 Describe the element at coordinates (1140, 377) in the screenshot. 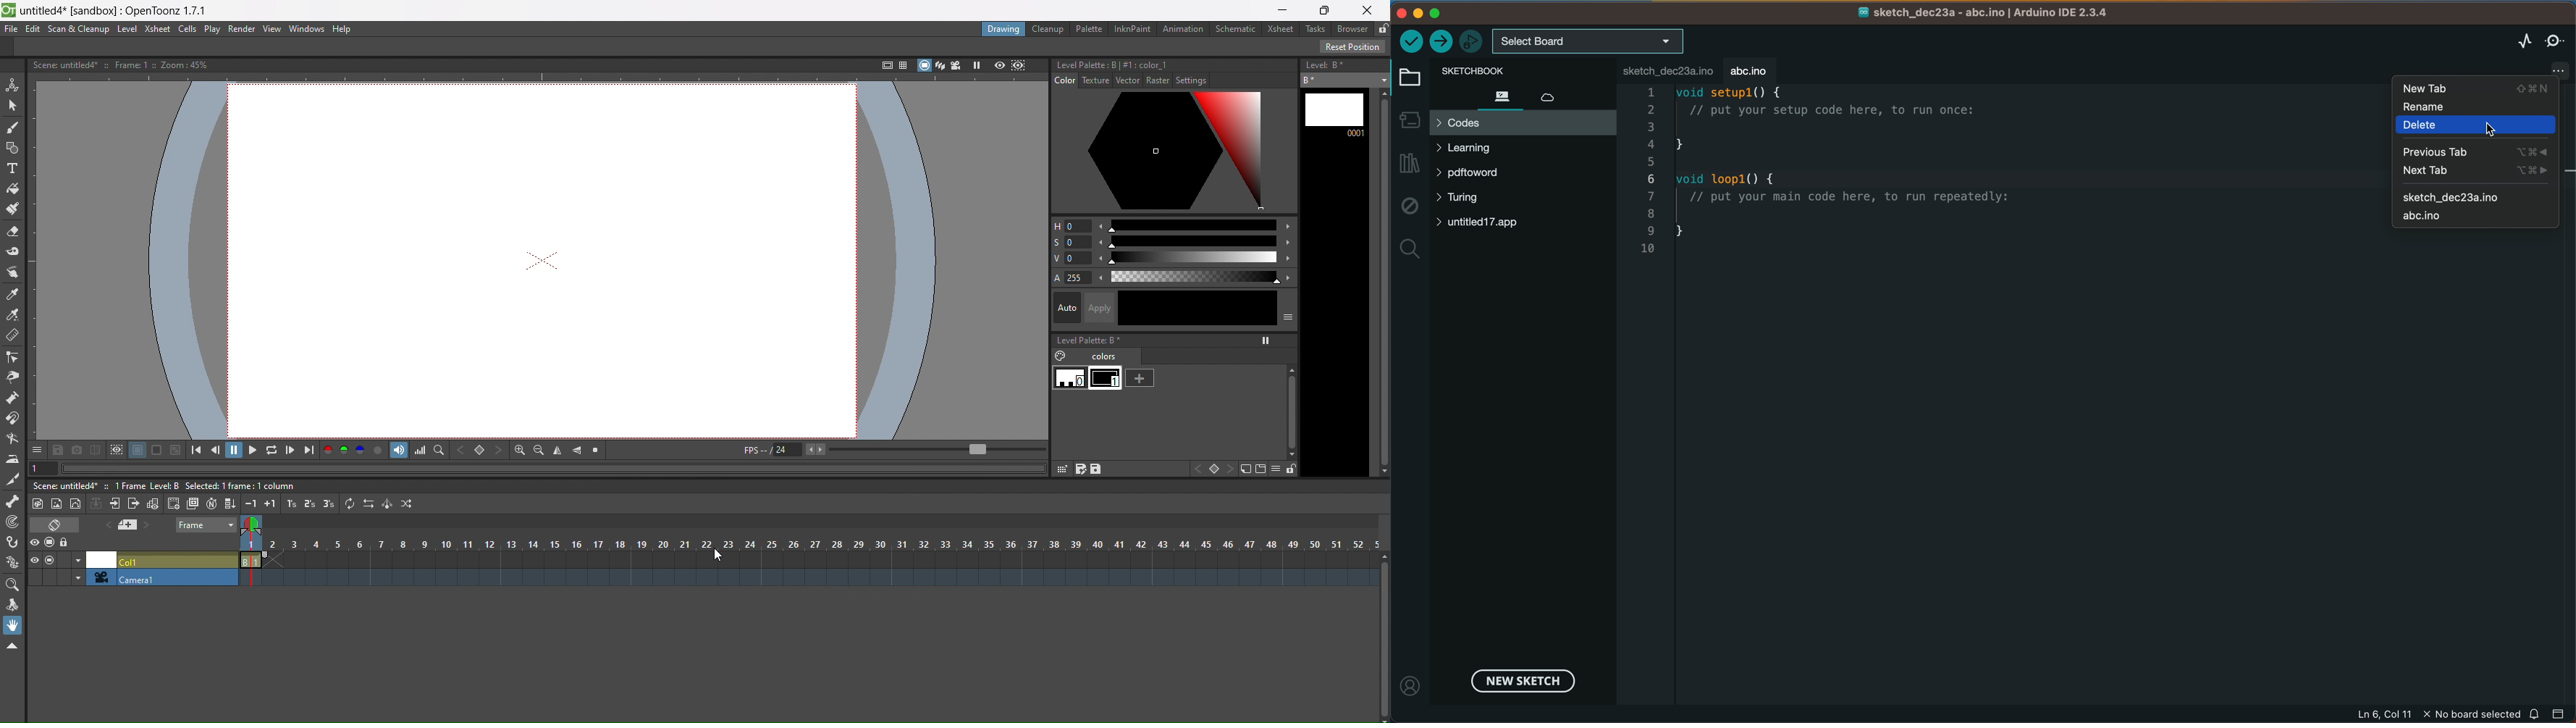

I see `add` at that location.